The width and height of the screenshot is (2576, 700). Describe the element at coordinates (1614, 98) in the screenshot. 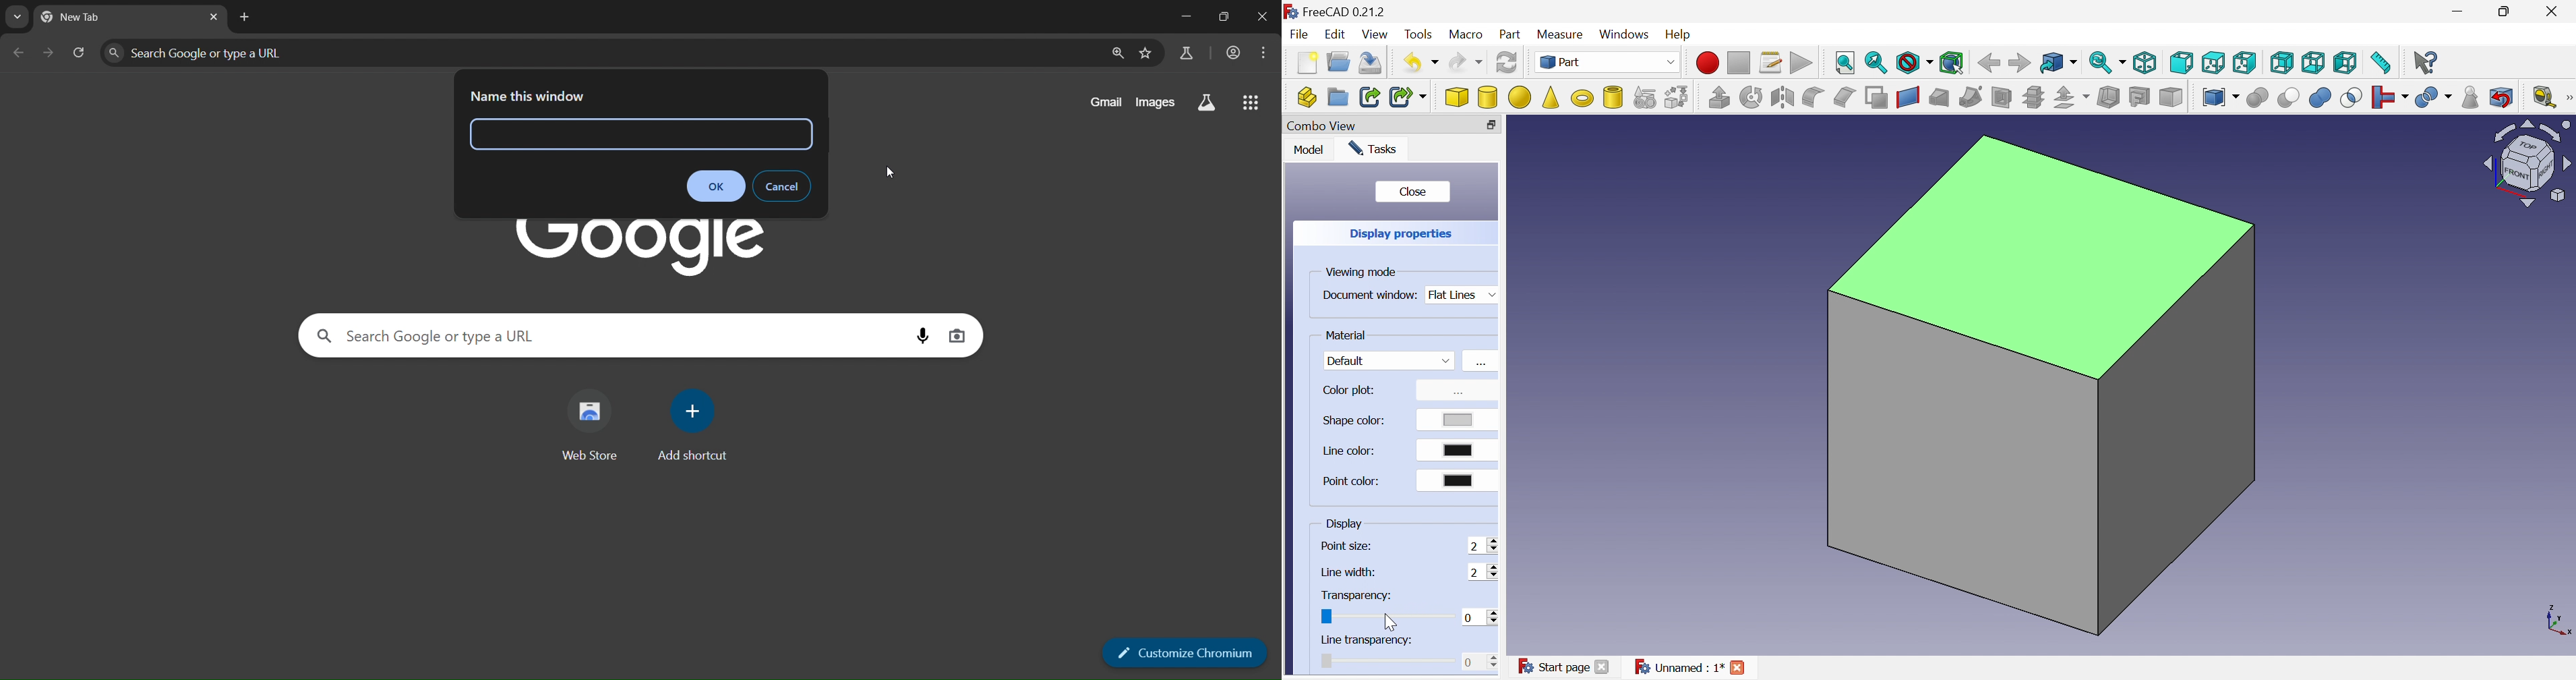

I see `Create tube` at that location.